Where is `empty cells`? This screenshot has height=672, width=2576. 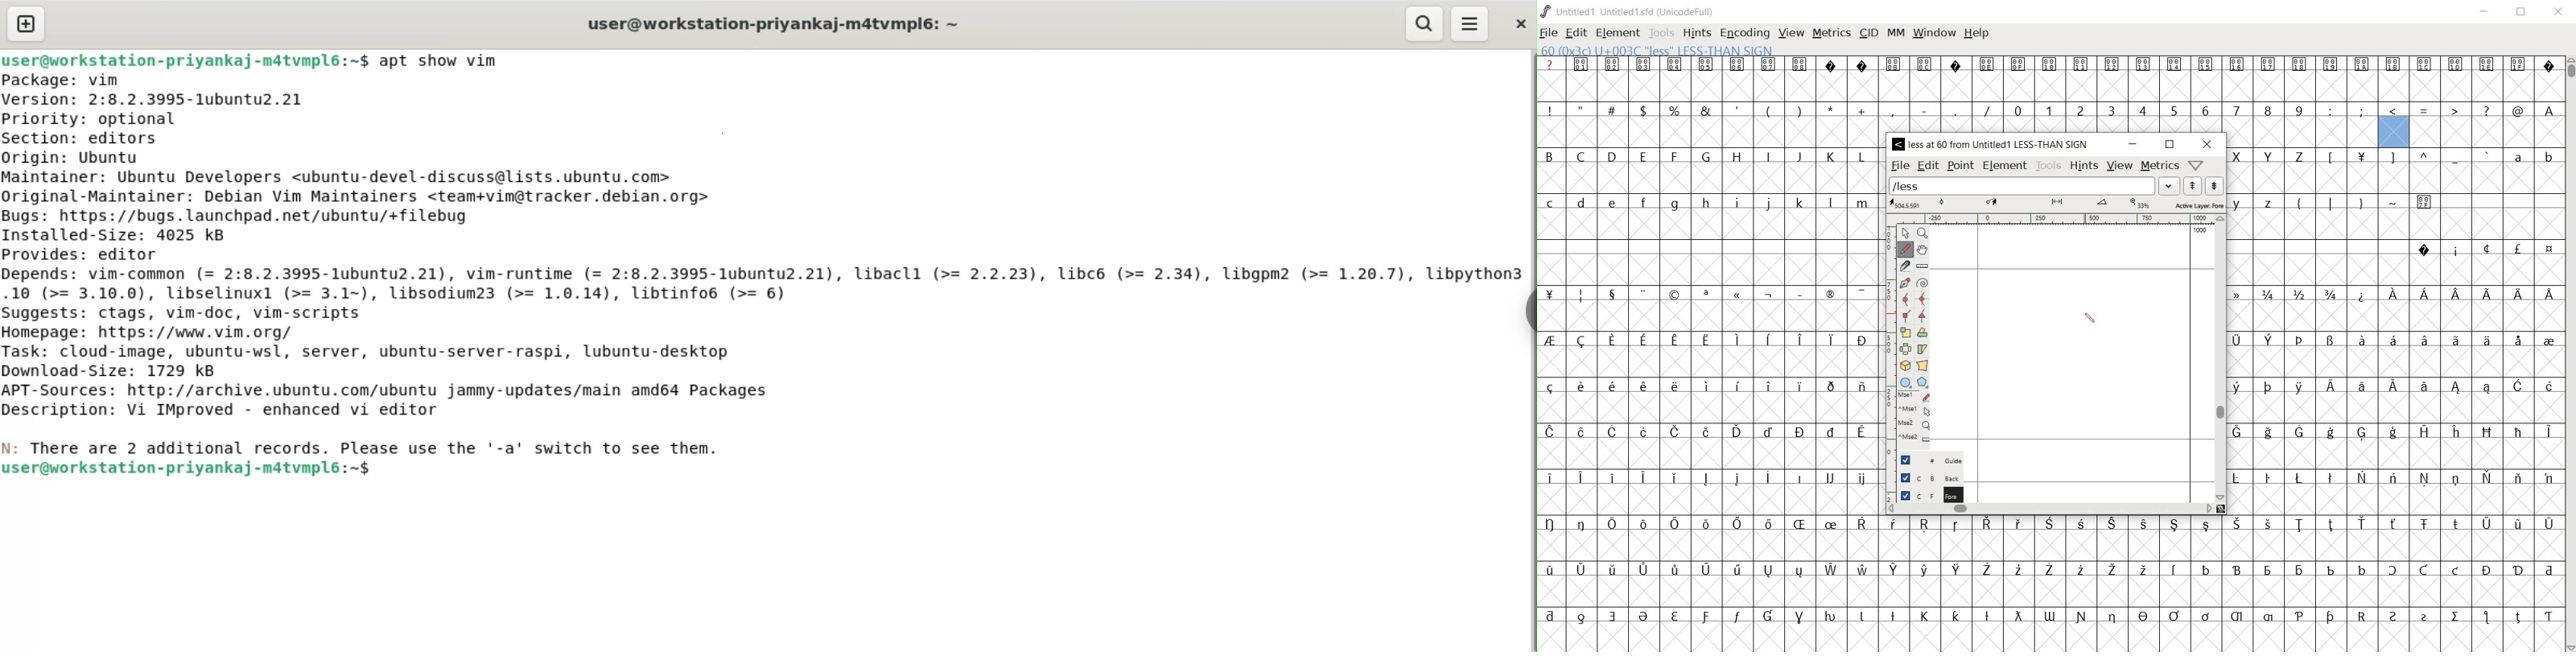 empty cells is located at coordinates (2051, 591).